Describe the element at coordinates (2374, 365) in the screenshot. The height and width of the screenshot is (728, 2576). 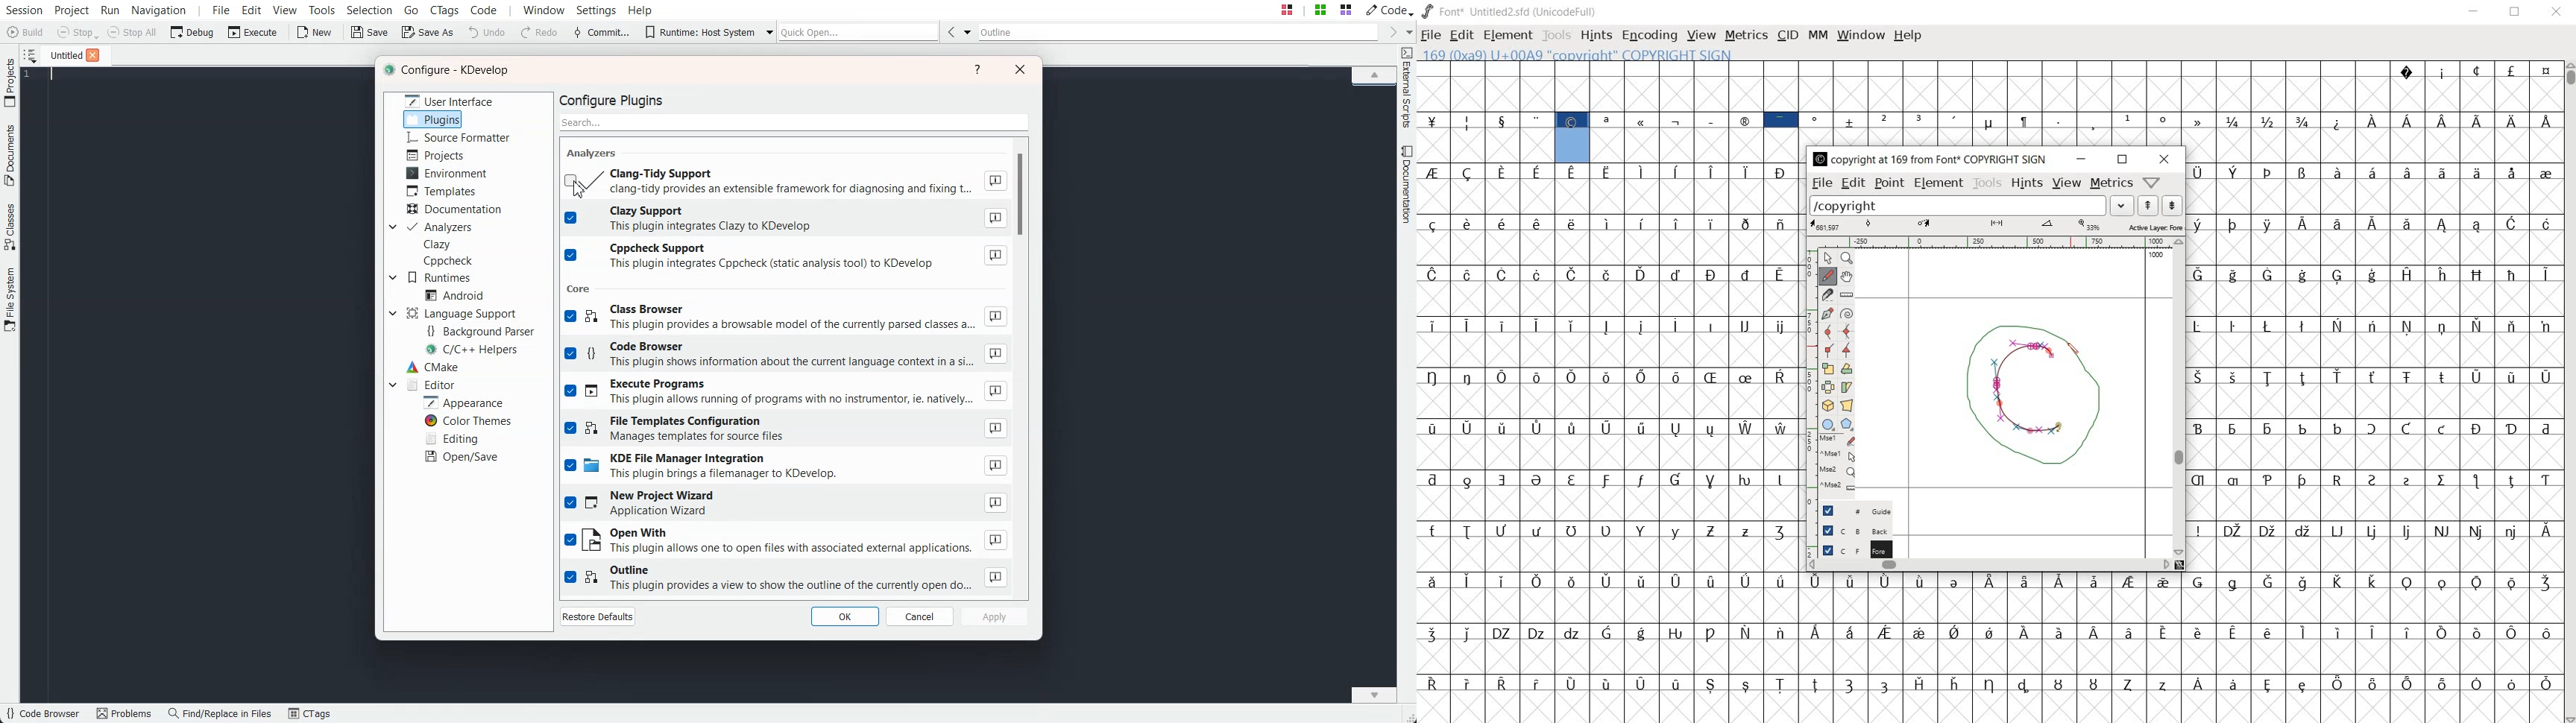
I see `glyph characters` at that location.